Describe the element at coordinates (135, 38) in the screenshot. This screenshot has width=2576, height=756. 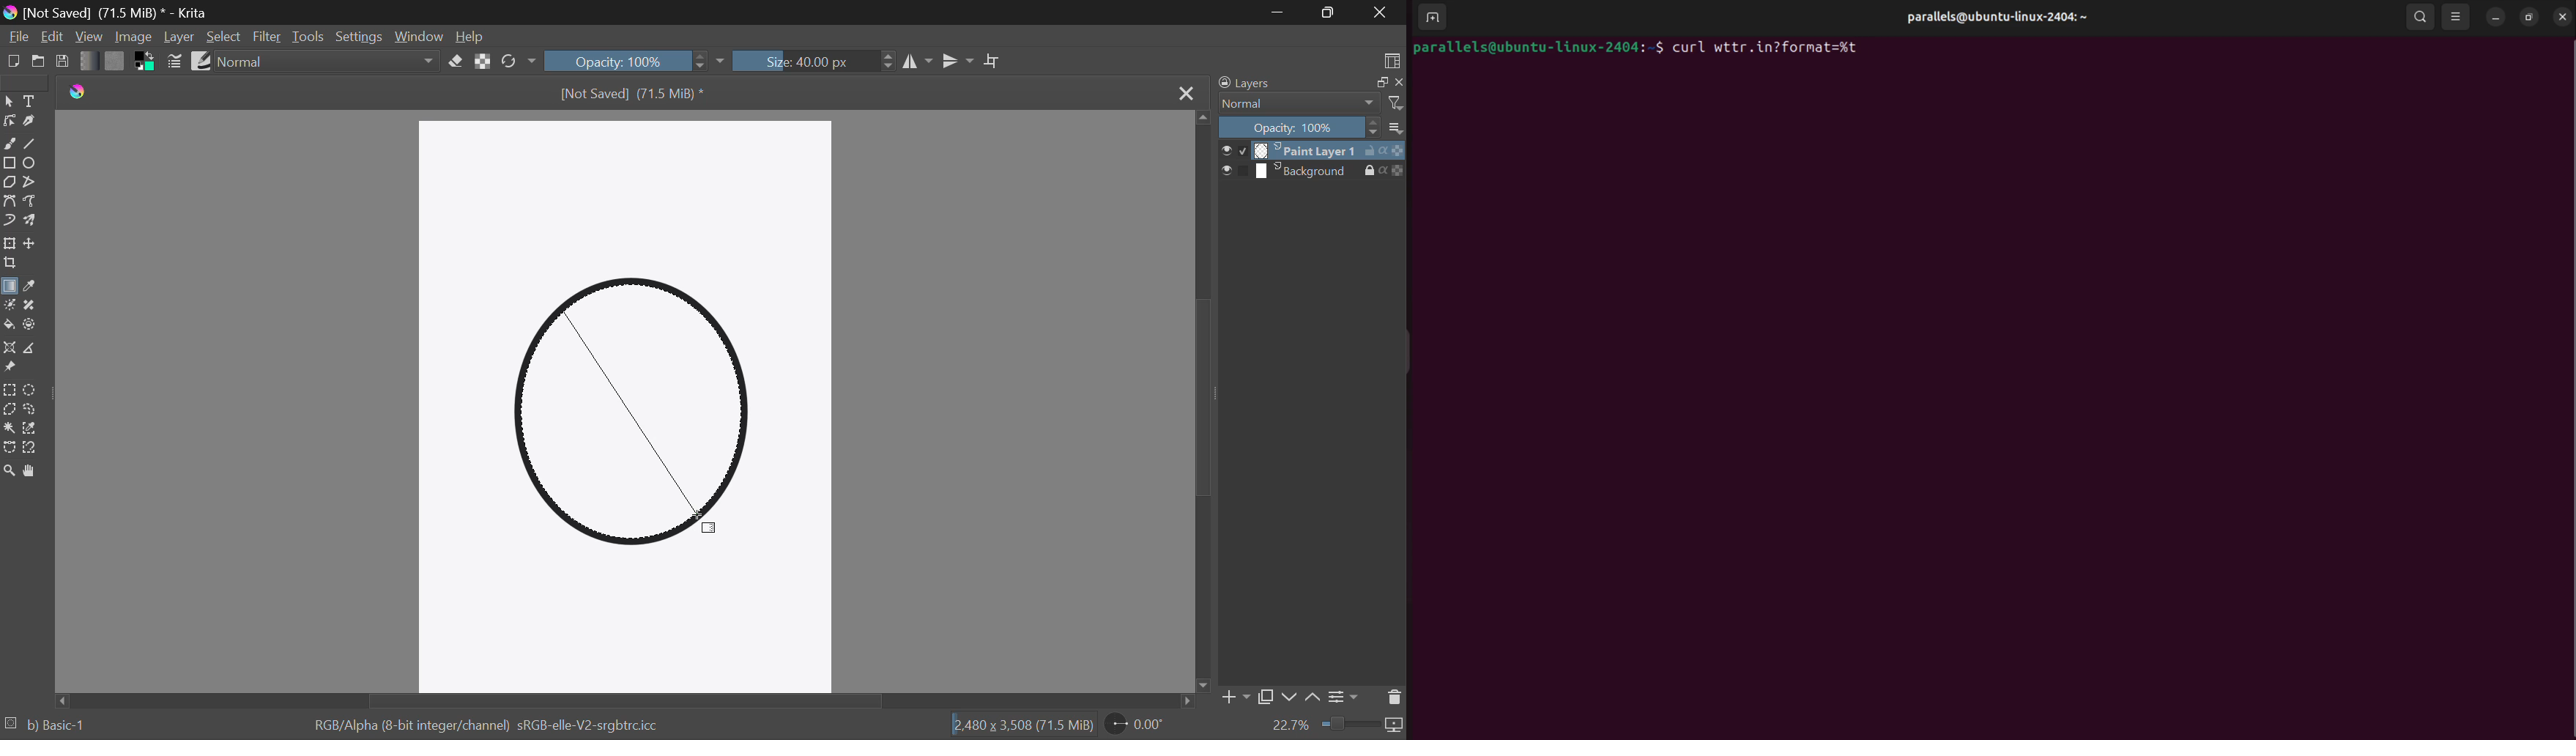
I see `Image` at that location.